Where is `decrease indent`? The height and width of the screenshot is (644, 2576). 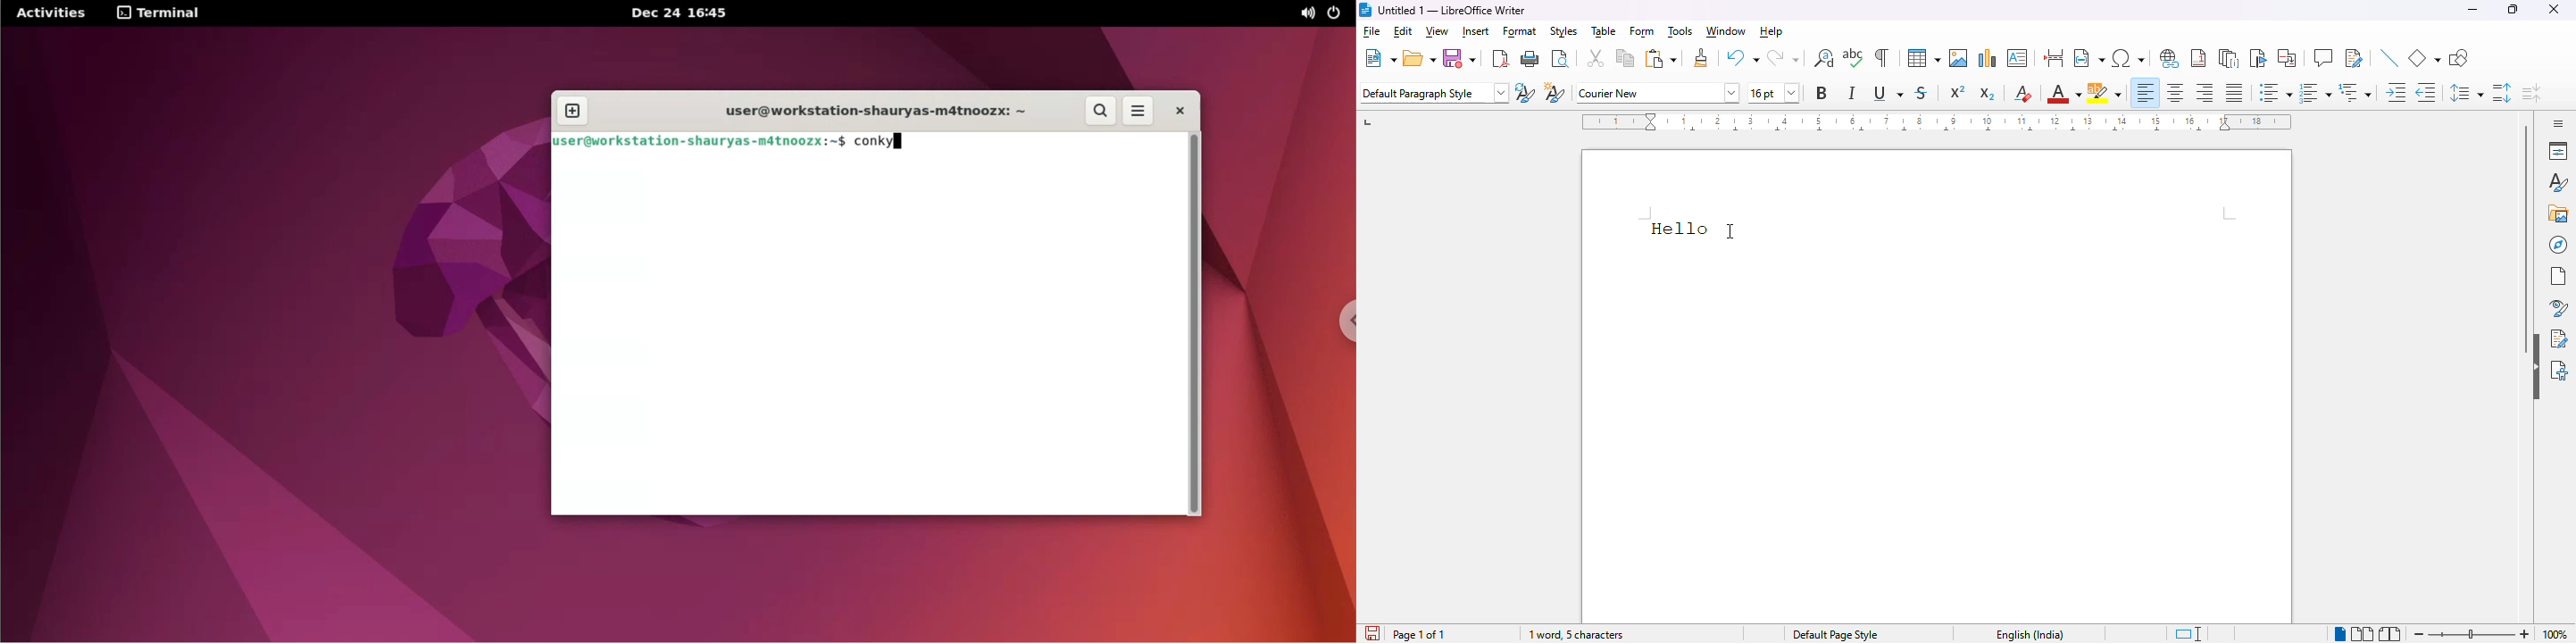 decrease indent is located at coordinates (2426, 92).